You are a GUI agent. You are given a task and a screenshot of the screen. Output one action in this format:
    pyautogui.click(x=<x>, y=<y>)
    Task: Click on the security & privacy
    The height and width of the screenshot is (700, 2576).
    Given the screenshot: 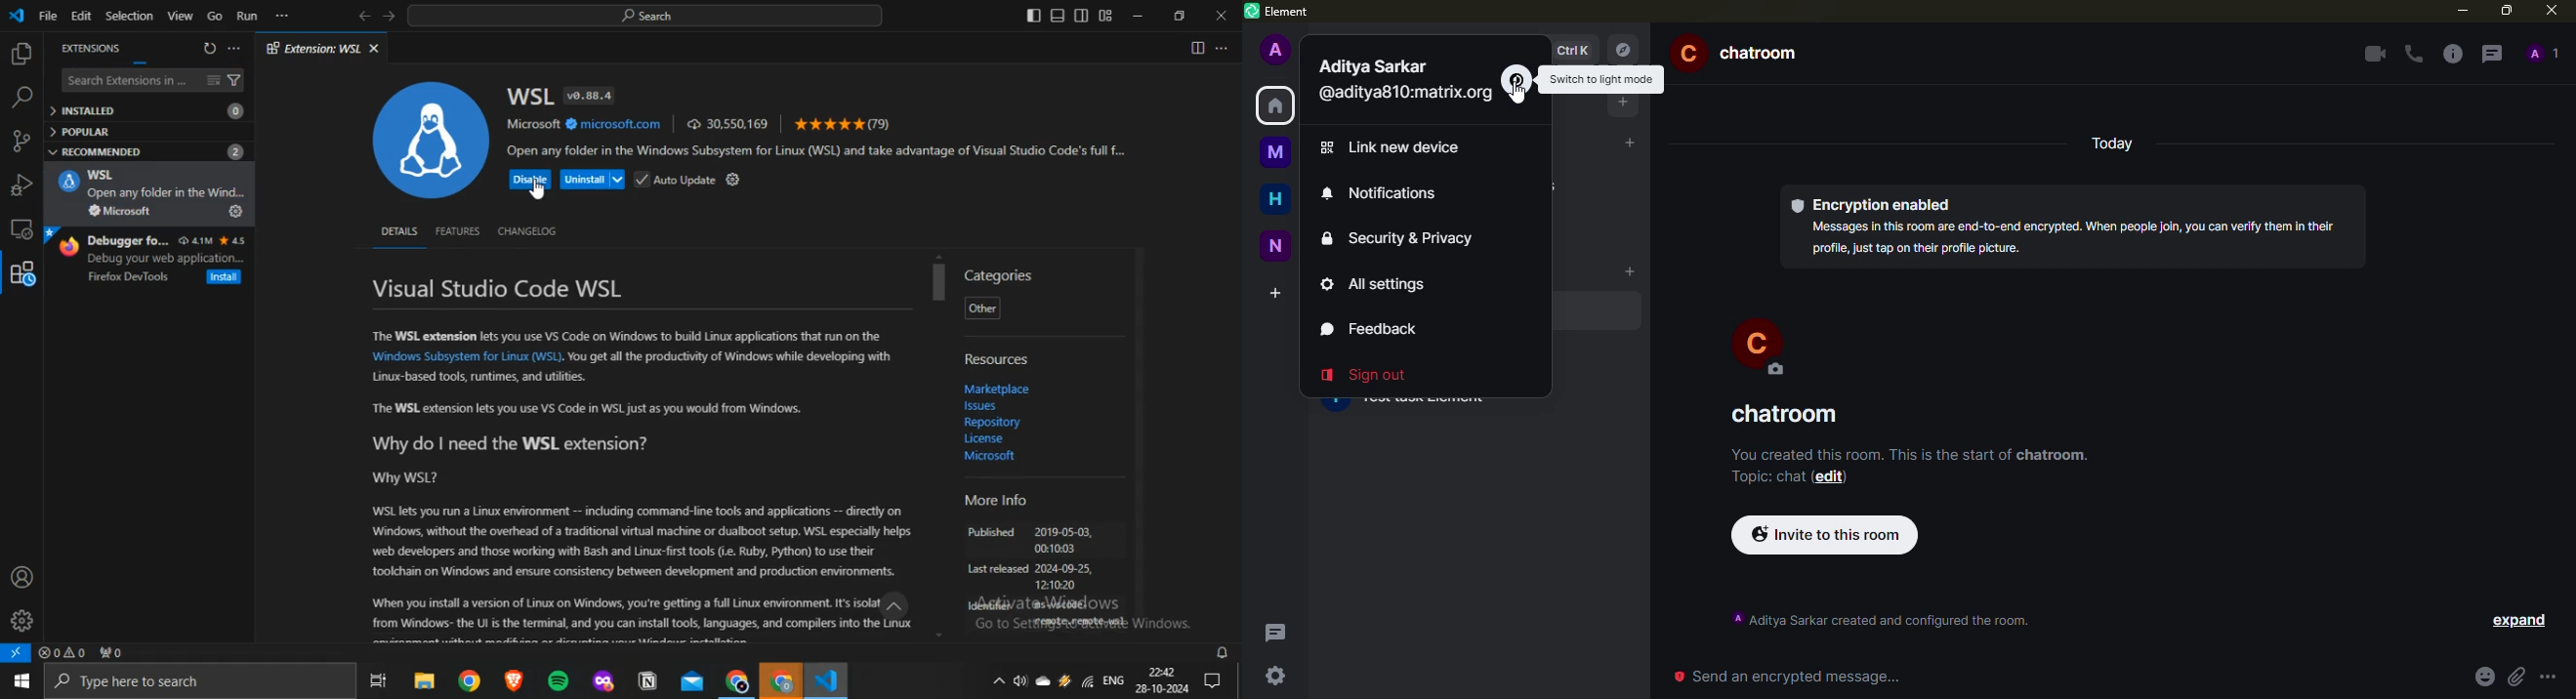 What is the action you would take?
    pyautogui.click(x=1401, y=238)
    